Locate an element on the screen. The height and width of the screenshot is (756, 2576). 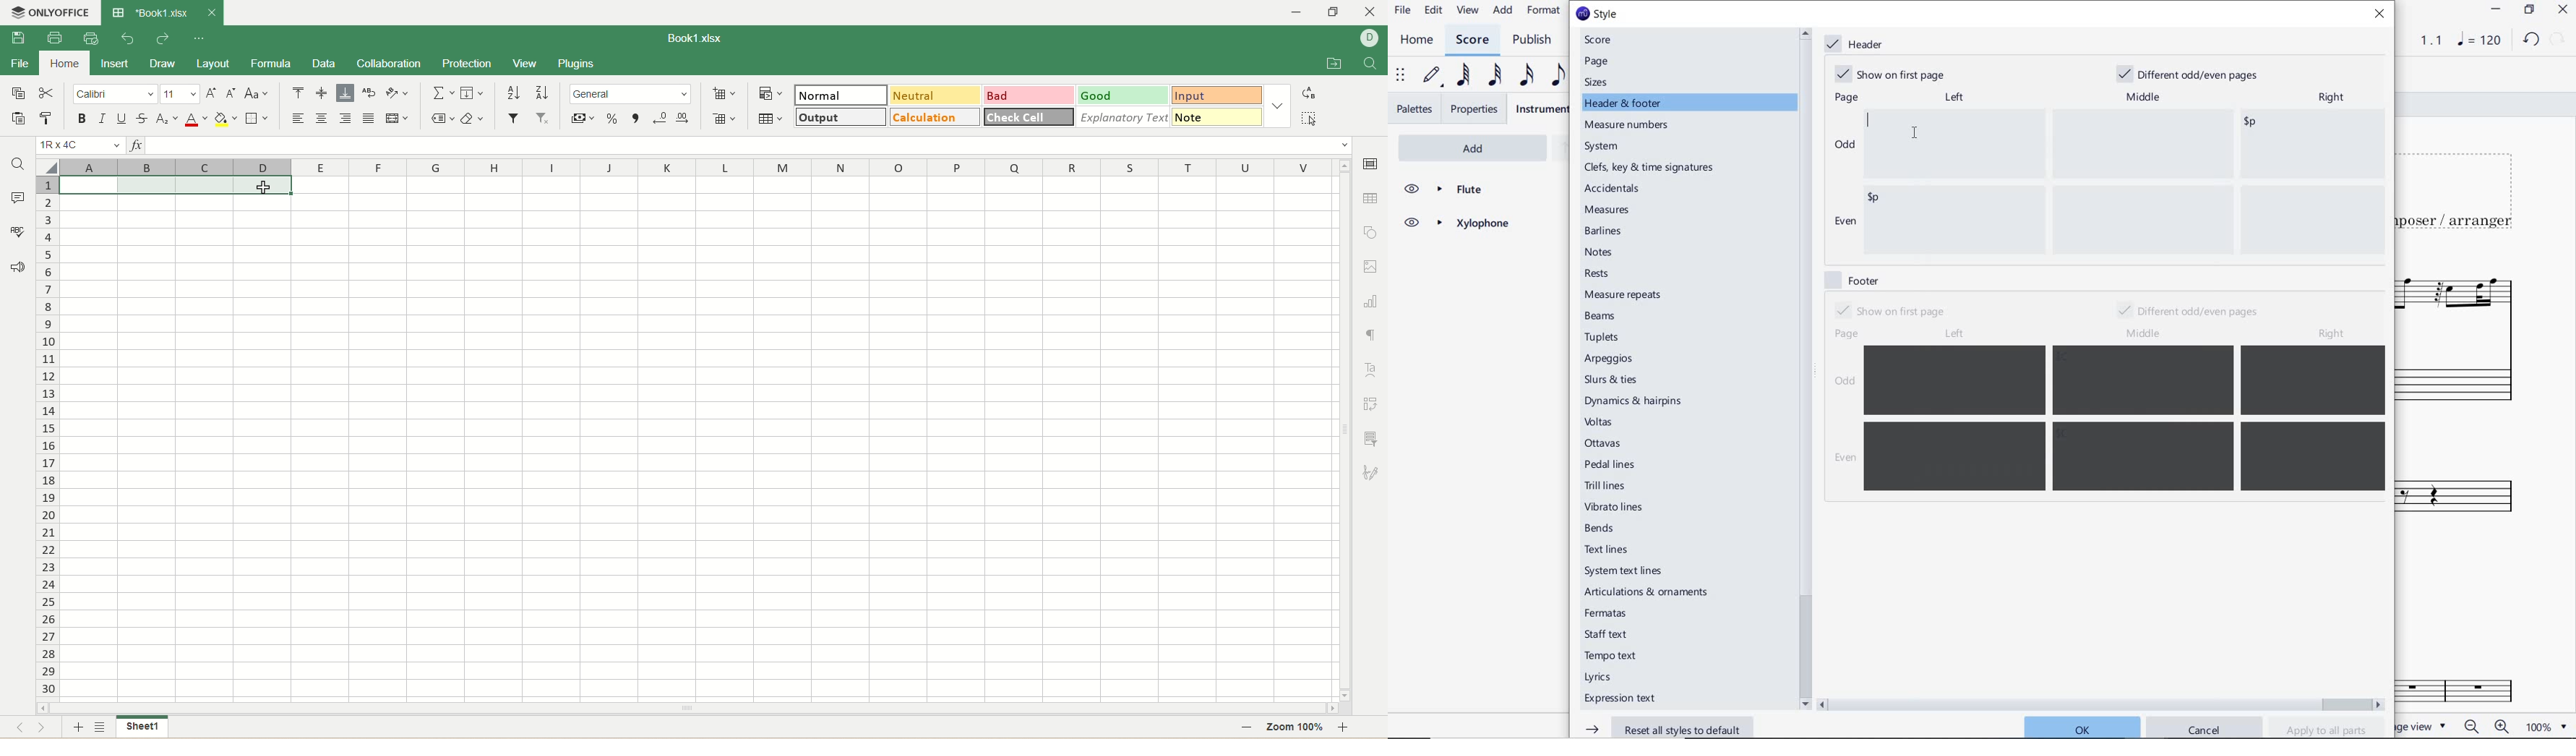
cell position is located at coordinates (82, 145).